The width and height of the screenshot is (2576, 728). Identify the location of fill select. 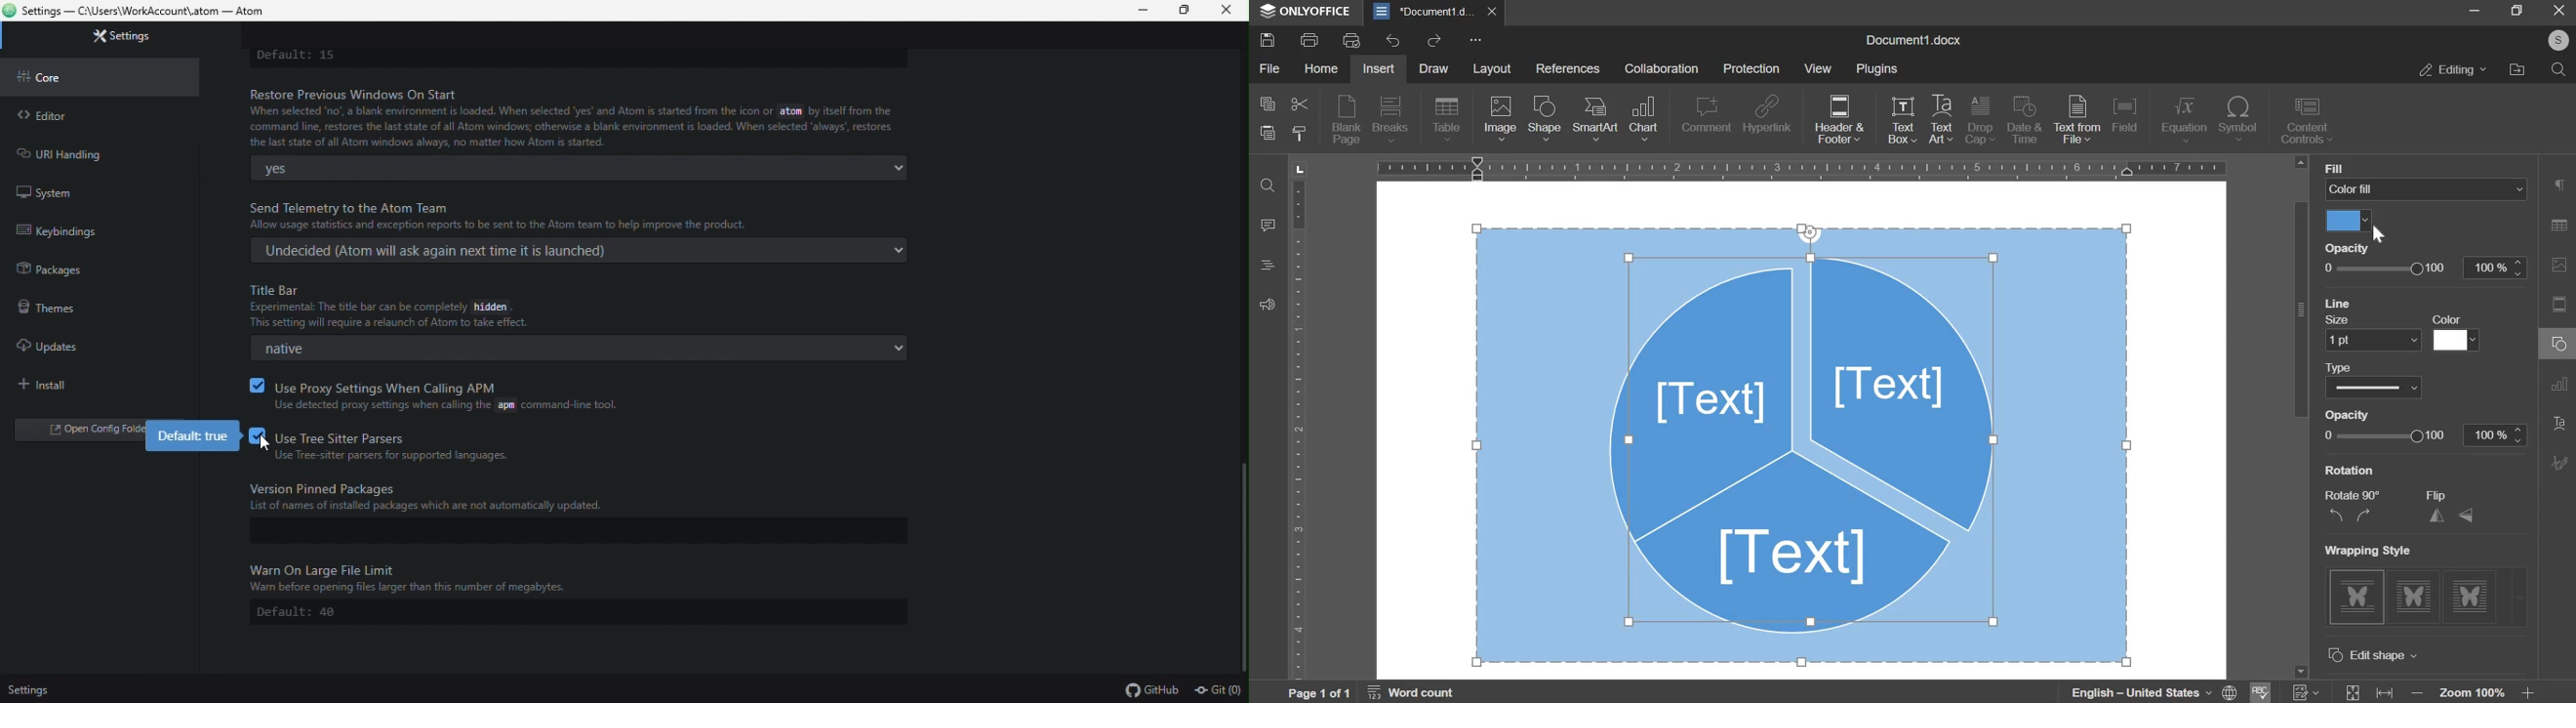
(2428, 190).